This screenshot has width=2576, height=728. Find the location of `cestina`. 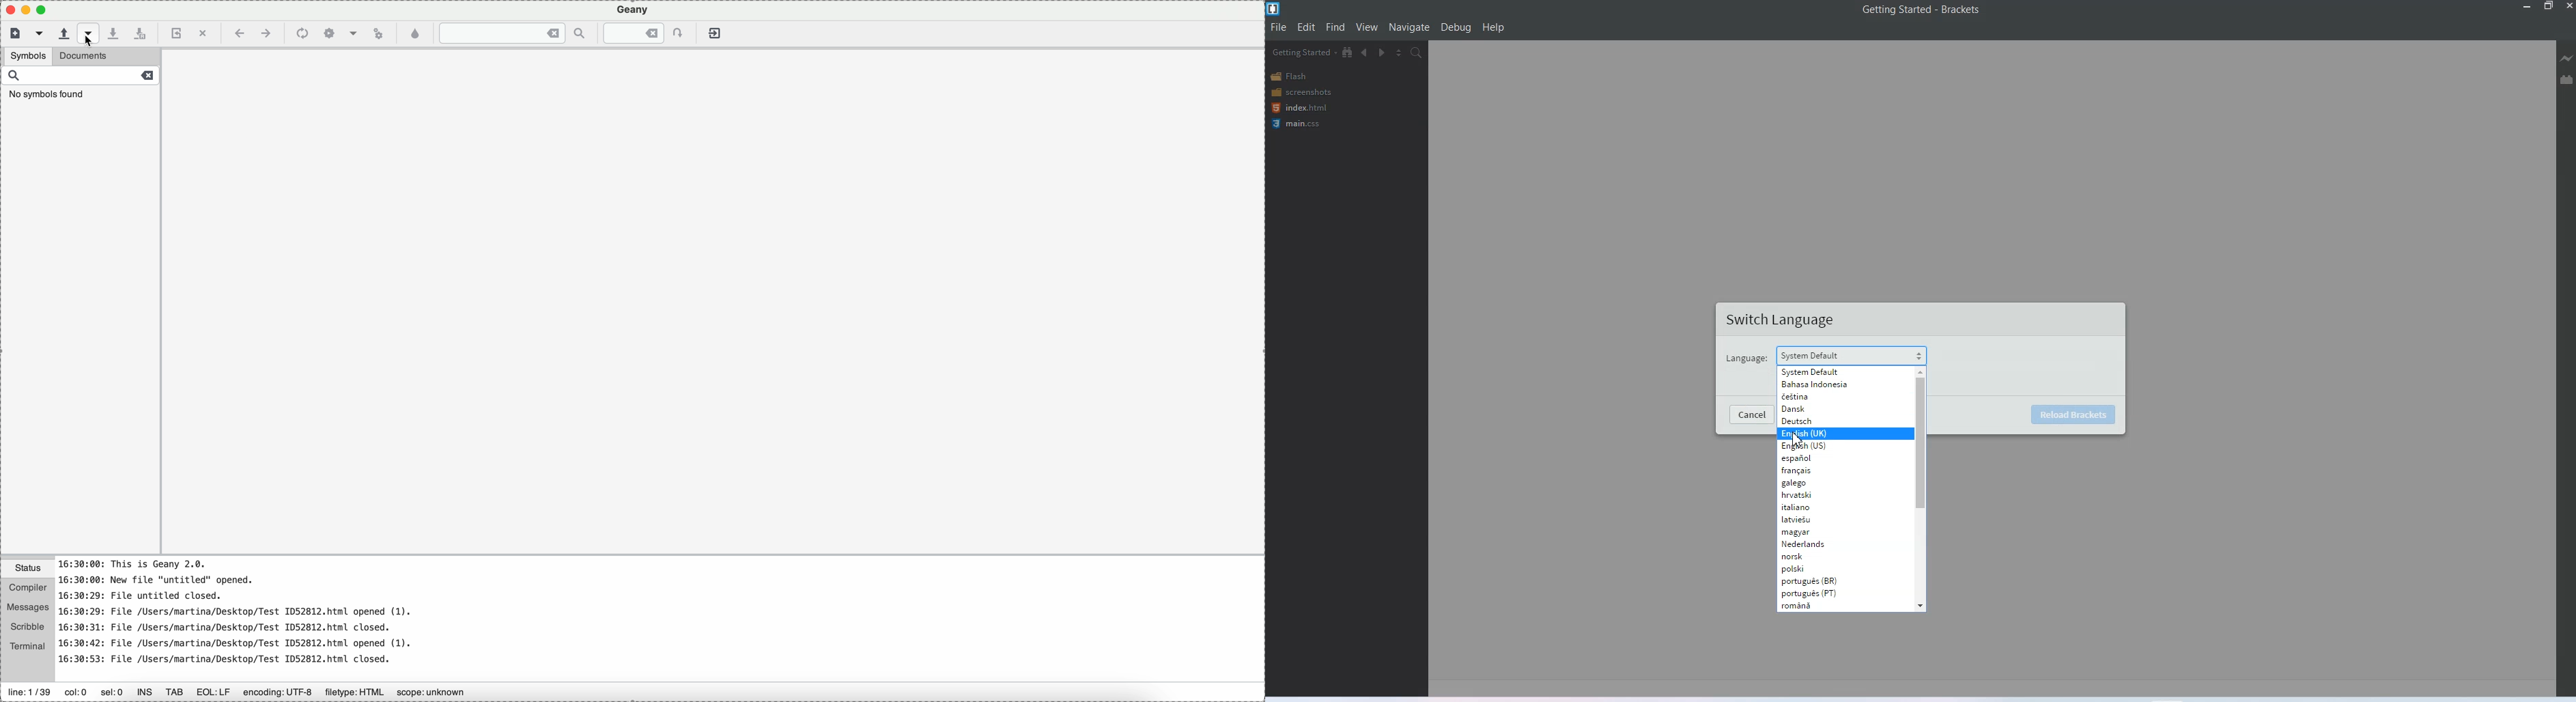

cestina is located at coordinates (1835, 395).